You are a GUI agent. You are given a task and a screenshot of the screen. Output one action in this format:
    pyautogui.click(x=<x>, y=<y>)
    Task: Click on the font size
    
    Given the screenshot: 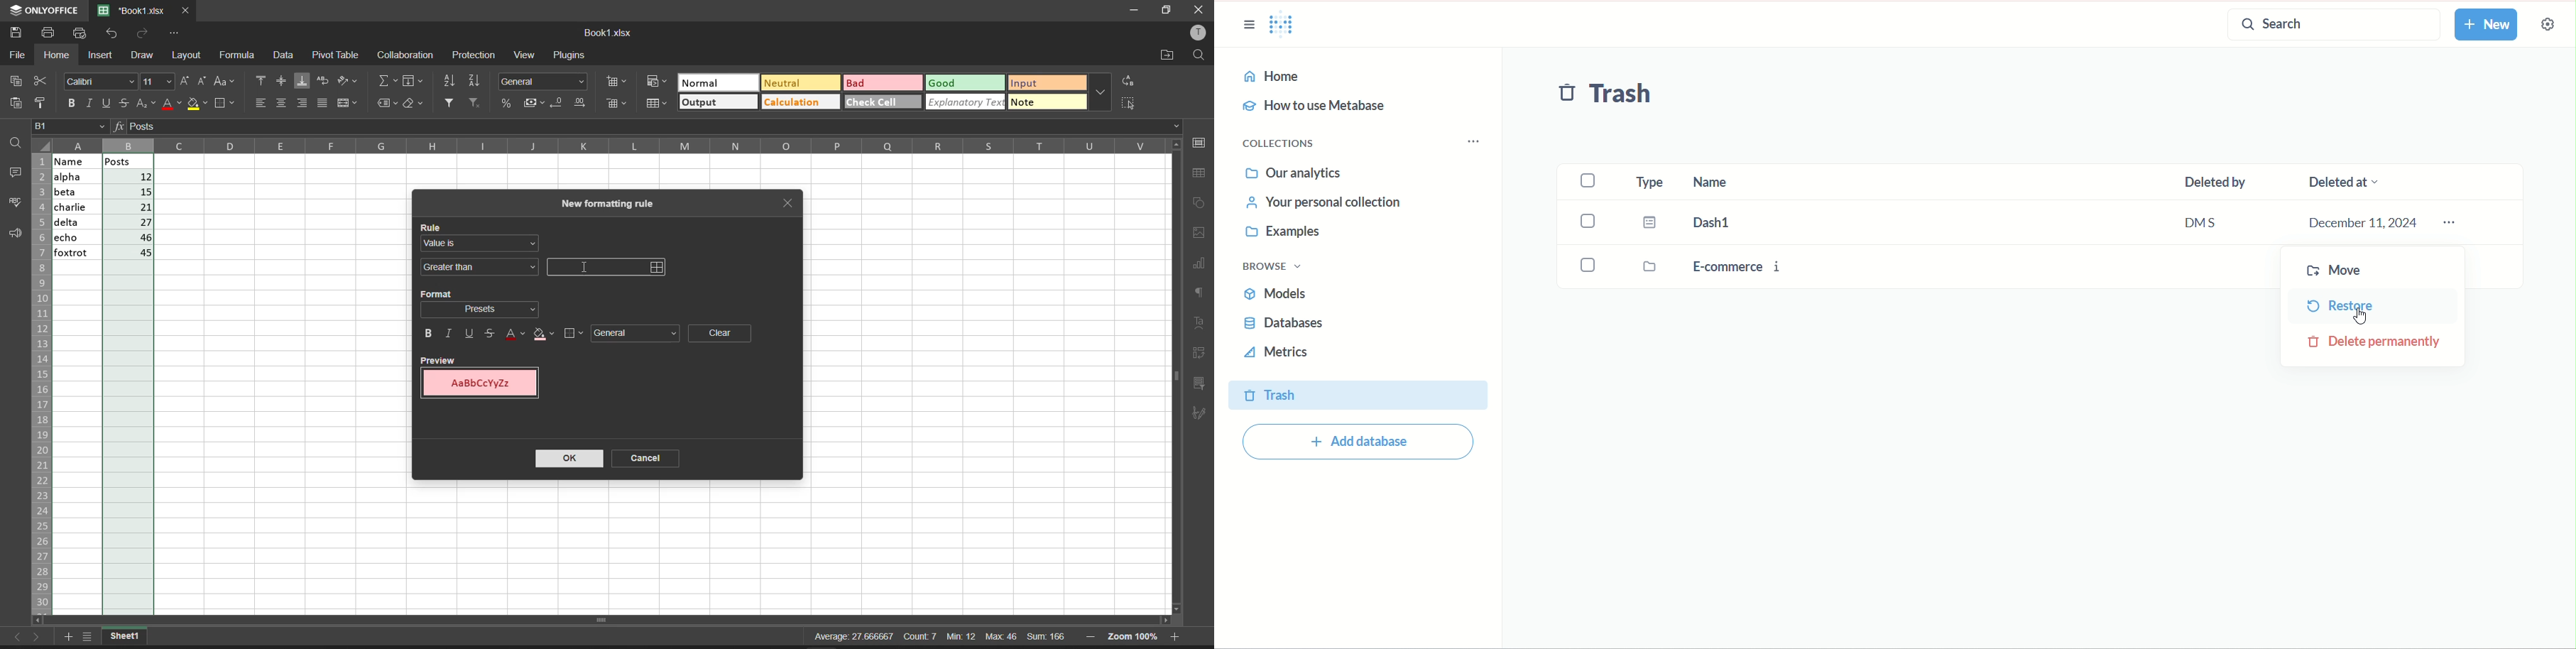 What is the action you would take?
    pyautogui.click(x=156, y=81)
    